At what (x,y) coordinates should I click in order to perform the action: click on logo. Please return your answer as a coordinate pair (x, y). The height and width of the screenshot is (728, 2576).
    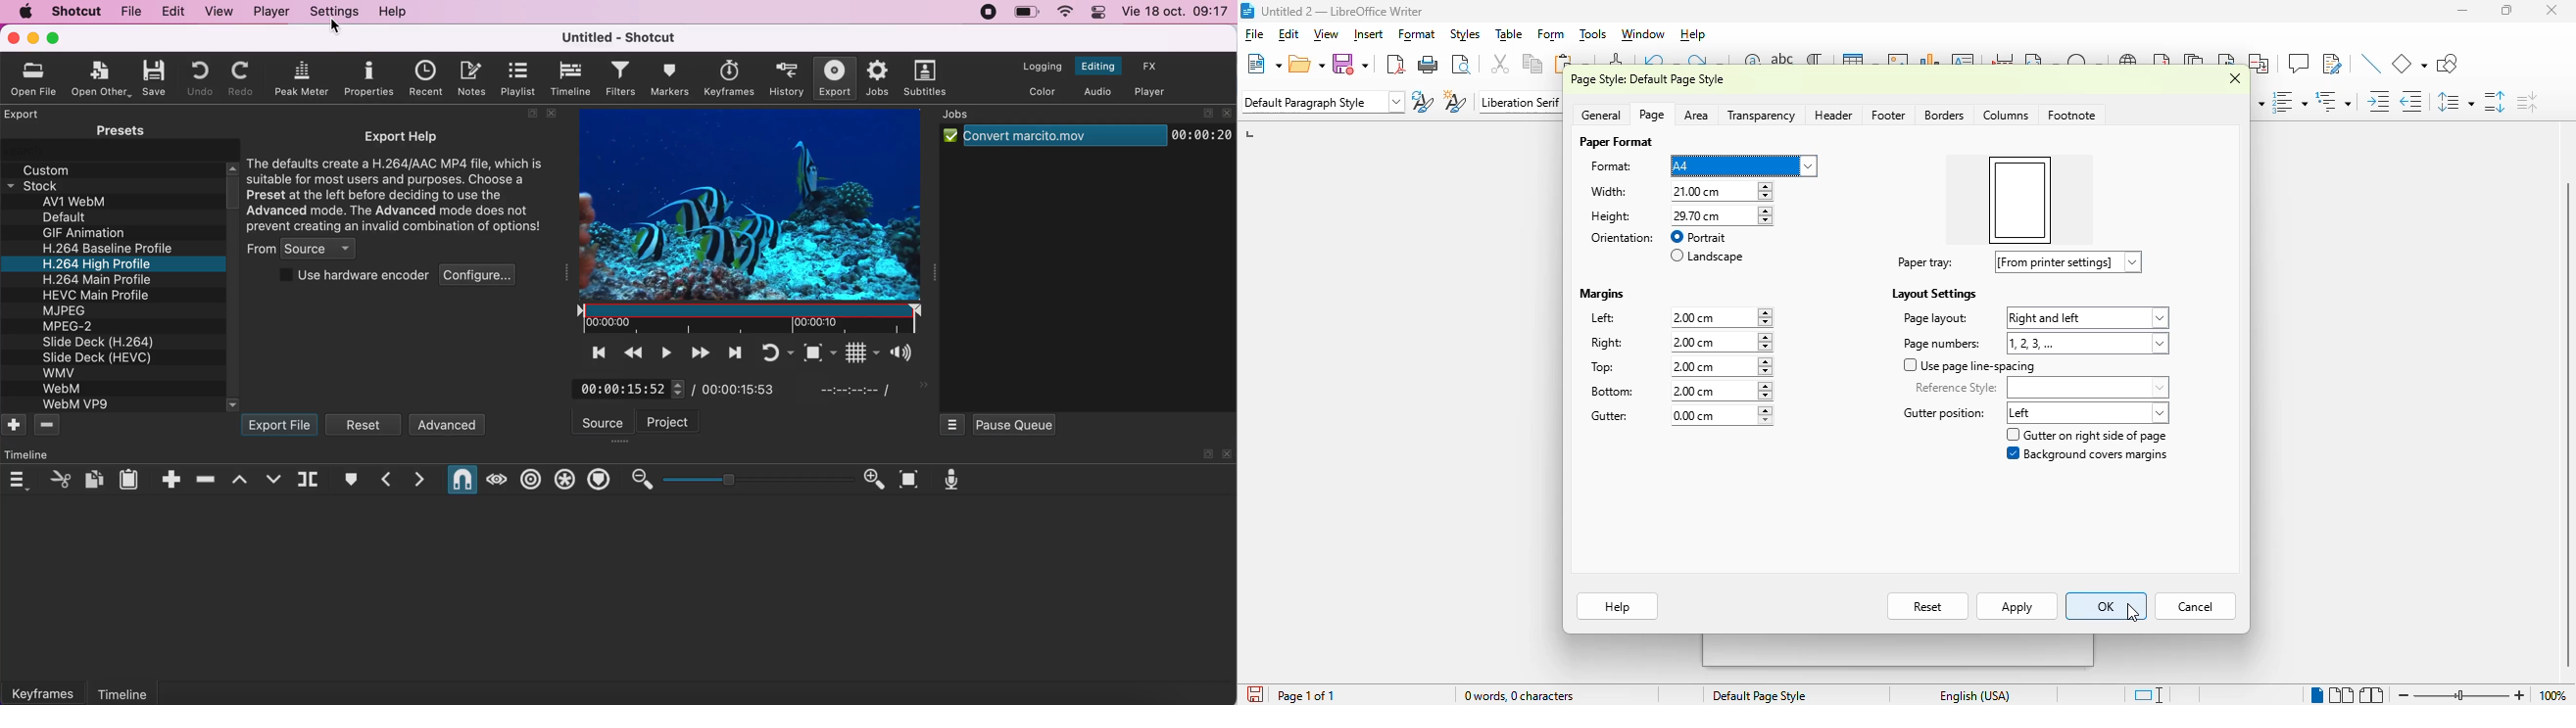
    Looking at the image, I should click on (1247, 11).